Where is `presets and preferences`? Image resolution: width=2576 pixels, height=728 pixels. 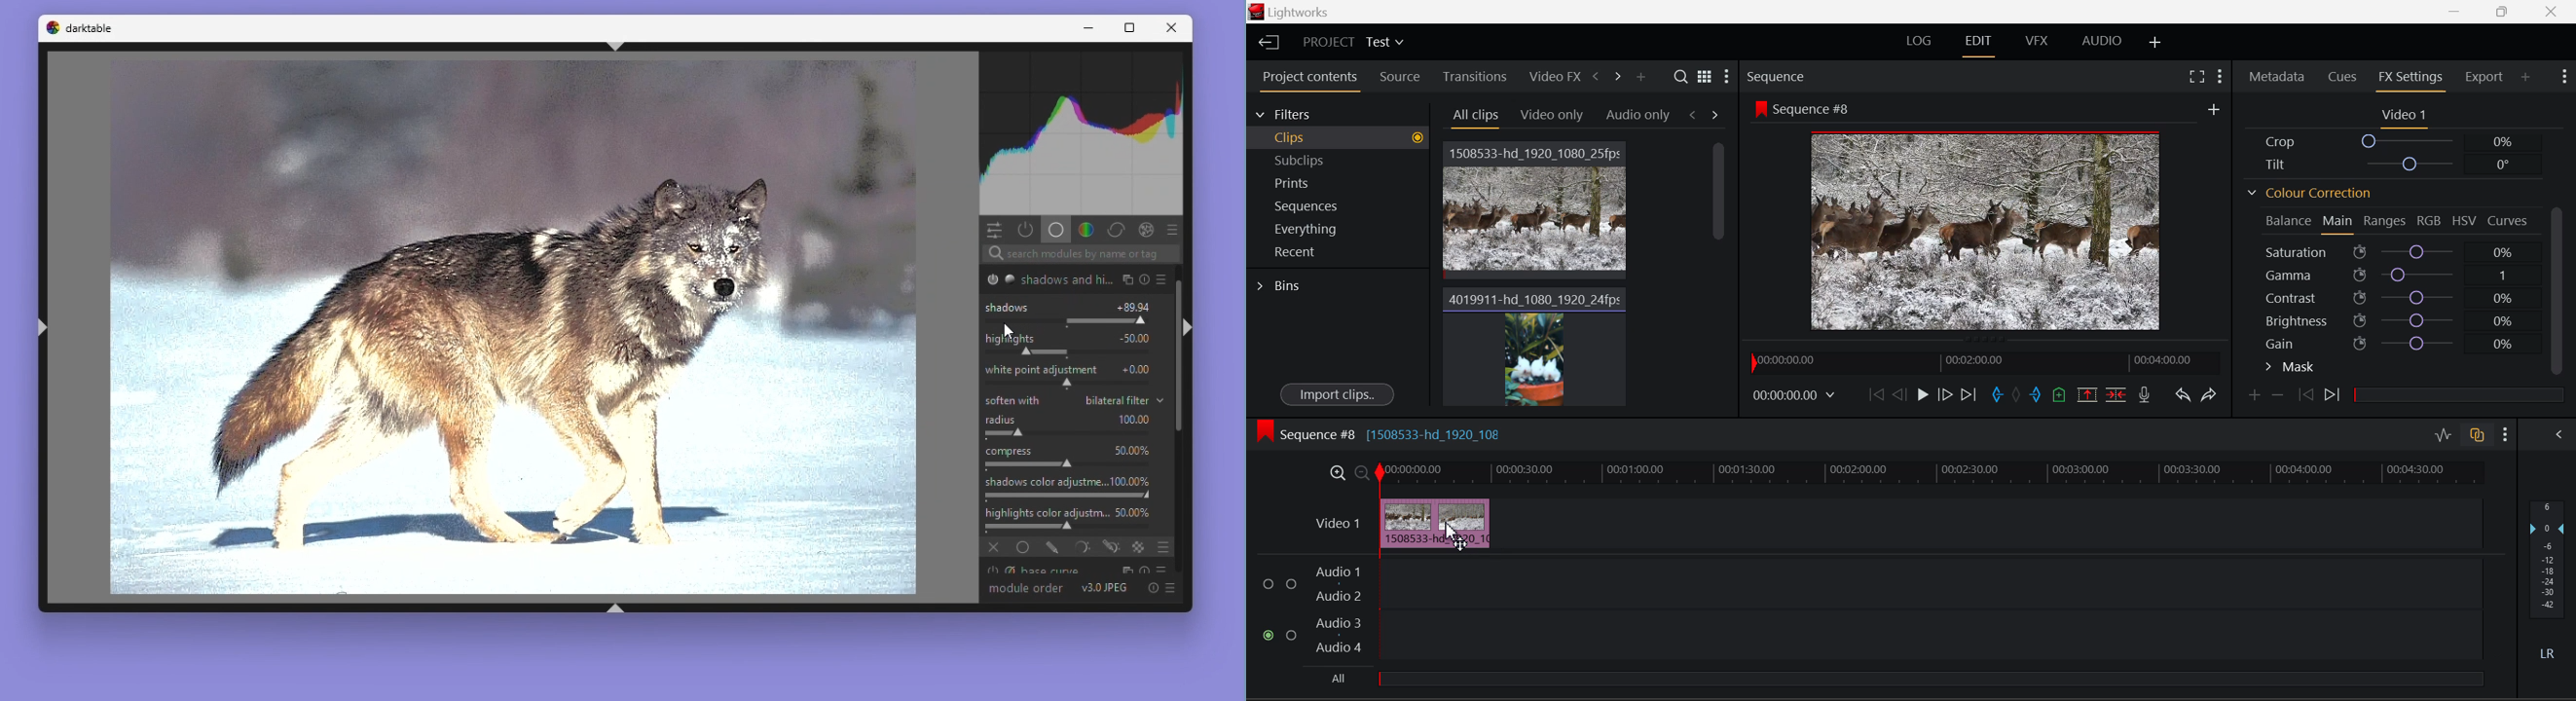 presets and preferences is located at coordinates (1174, 592).